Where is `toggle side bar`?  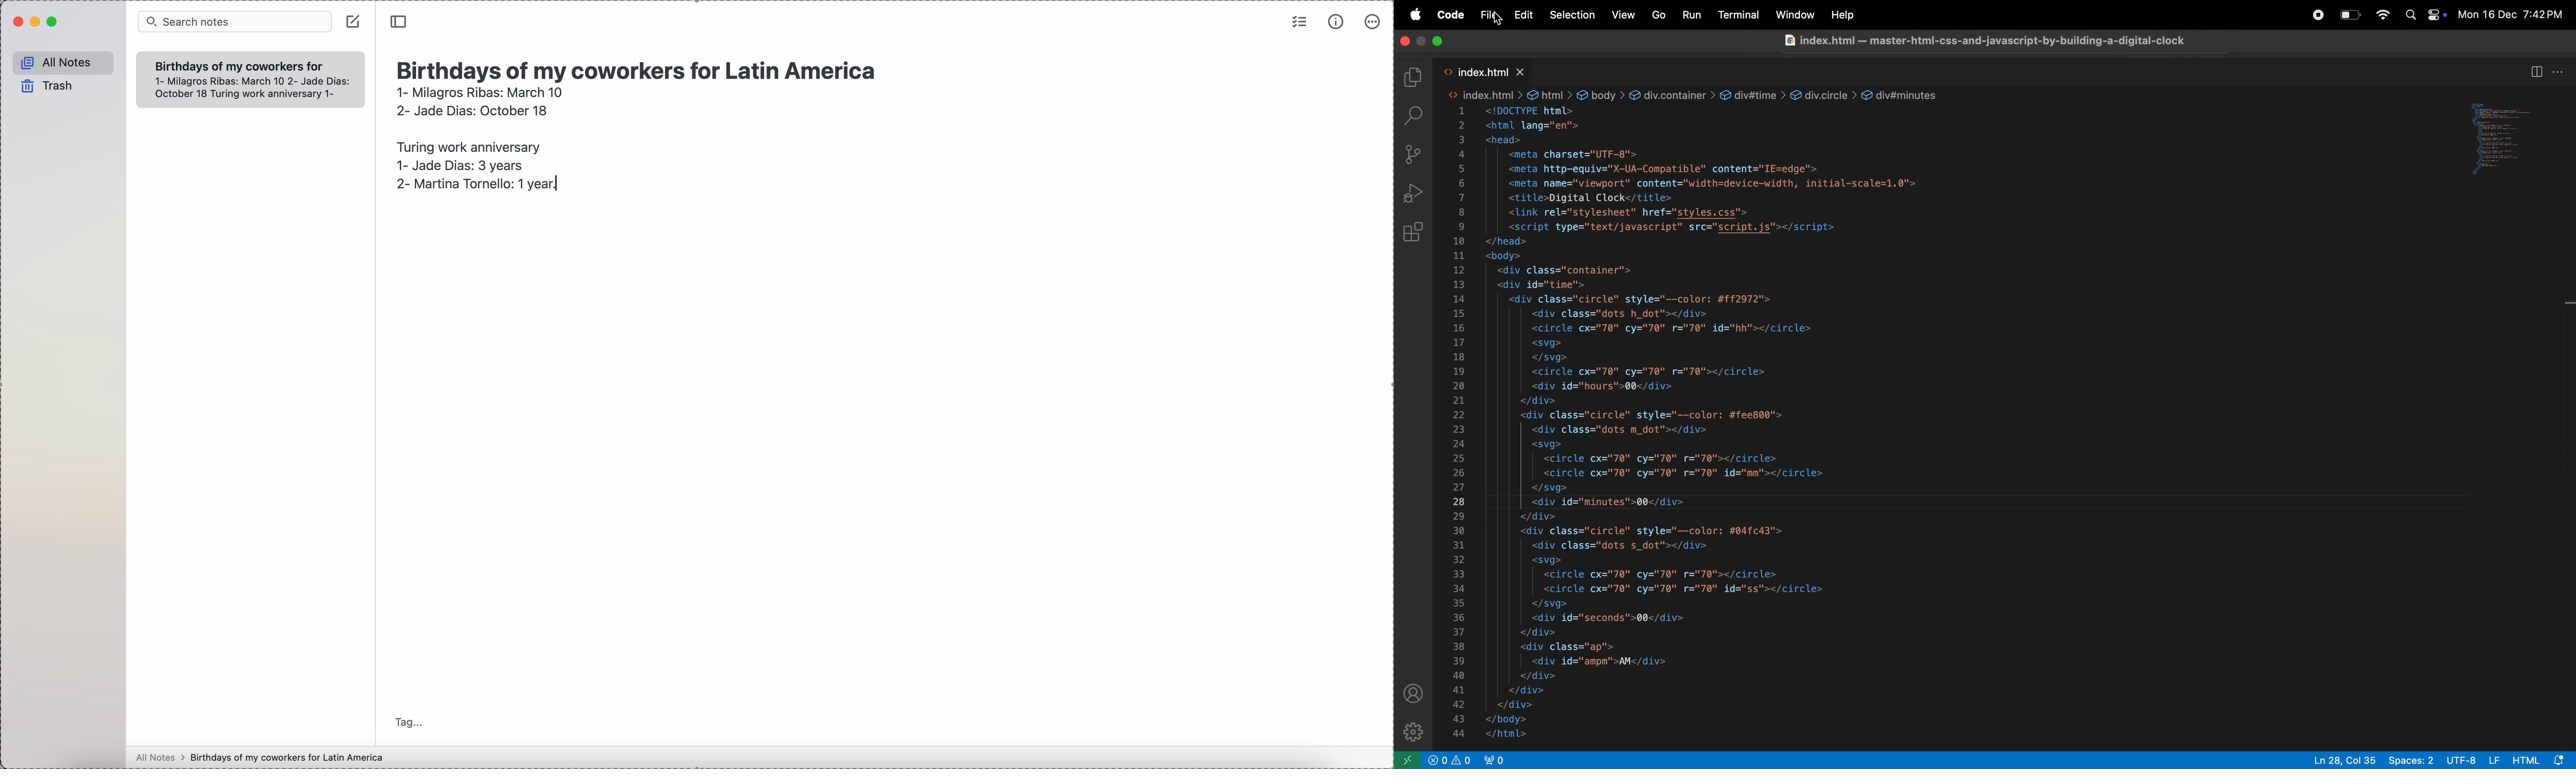
toggle side bar is located at coordinates (400, 22).